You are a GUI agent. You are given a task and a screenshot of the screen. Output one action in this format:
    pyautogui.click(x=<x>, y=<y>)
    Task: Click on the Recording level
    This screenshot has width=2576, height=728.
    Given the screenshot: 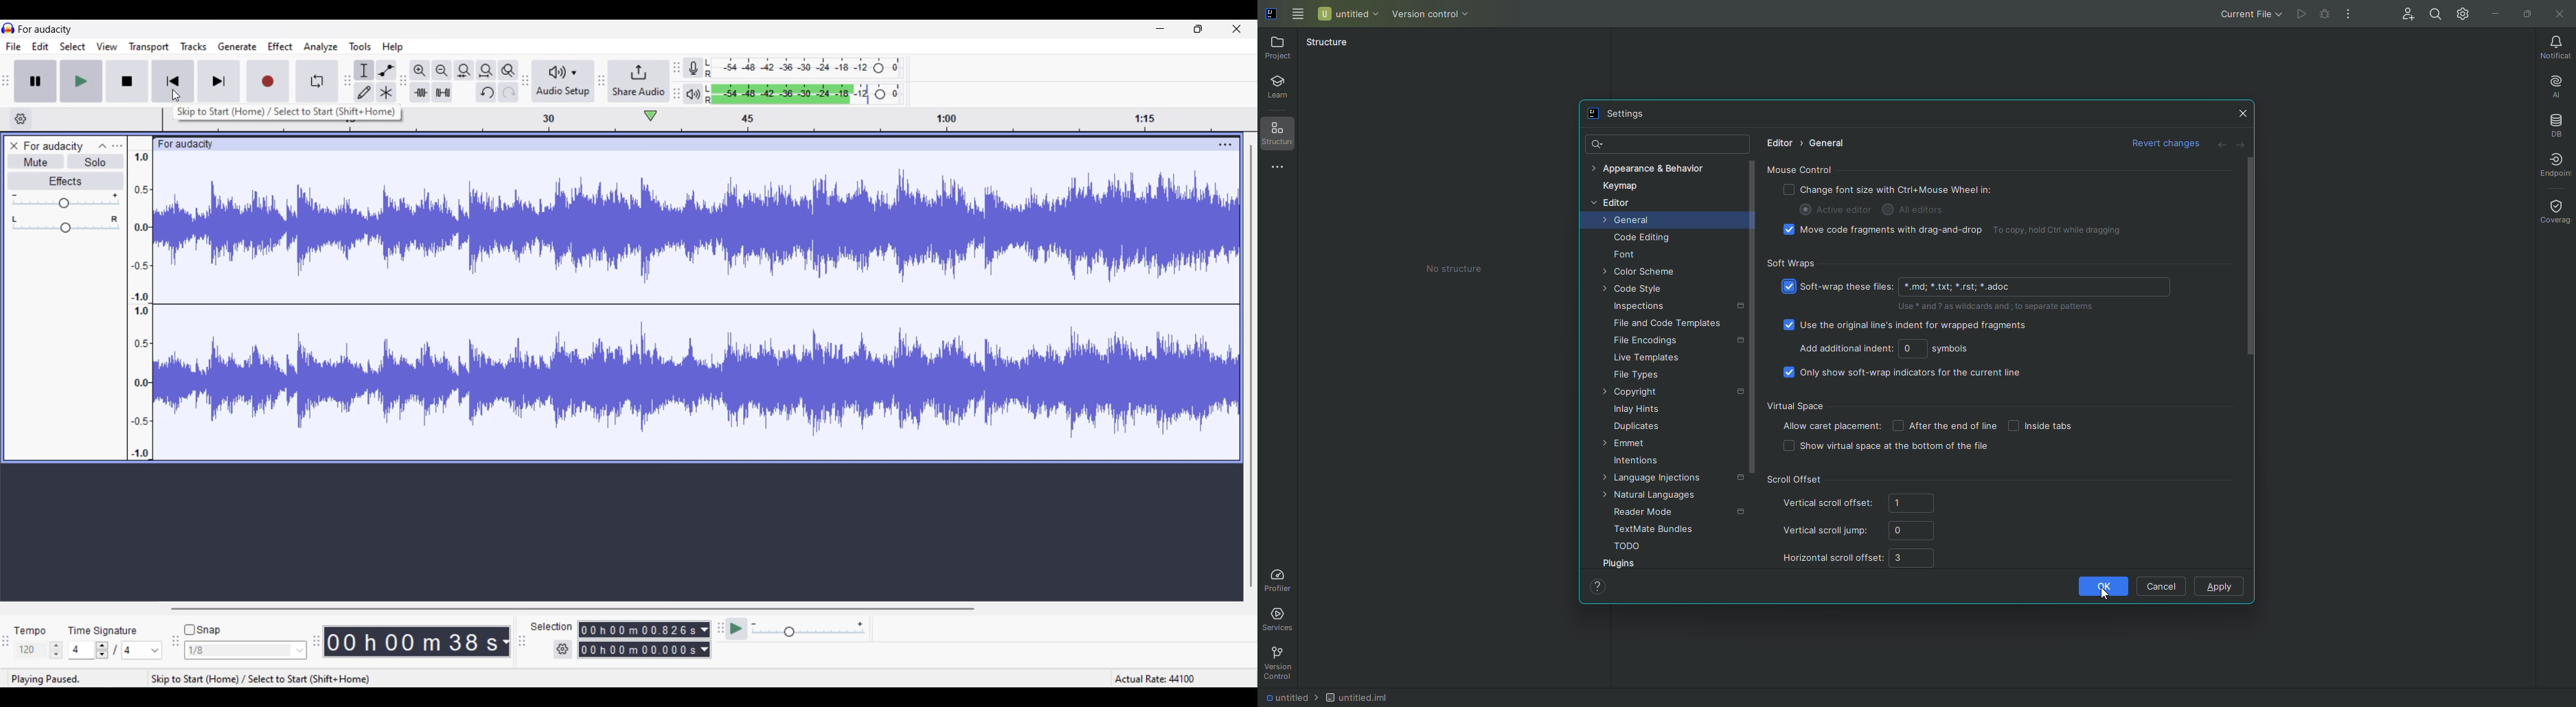 What is the action you would take?
    pyautogui.click(x=804, y=68)
    